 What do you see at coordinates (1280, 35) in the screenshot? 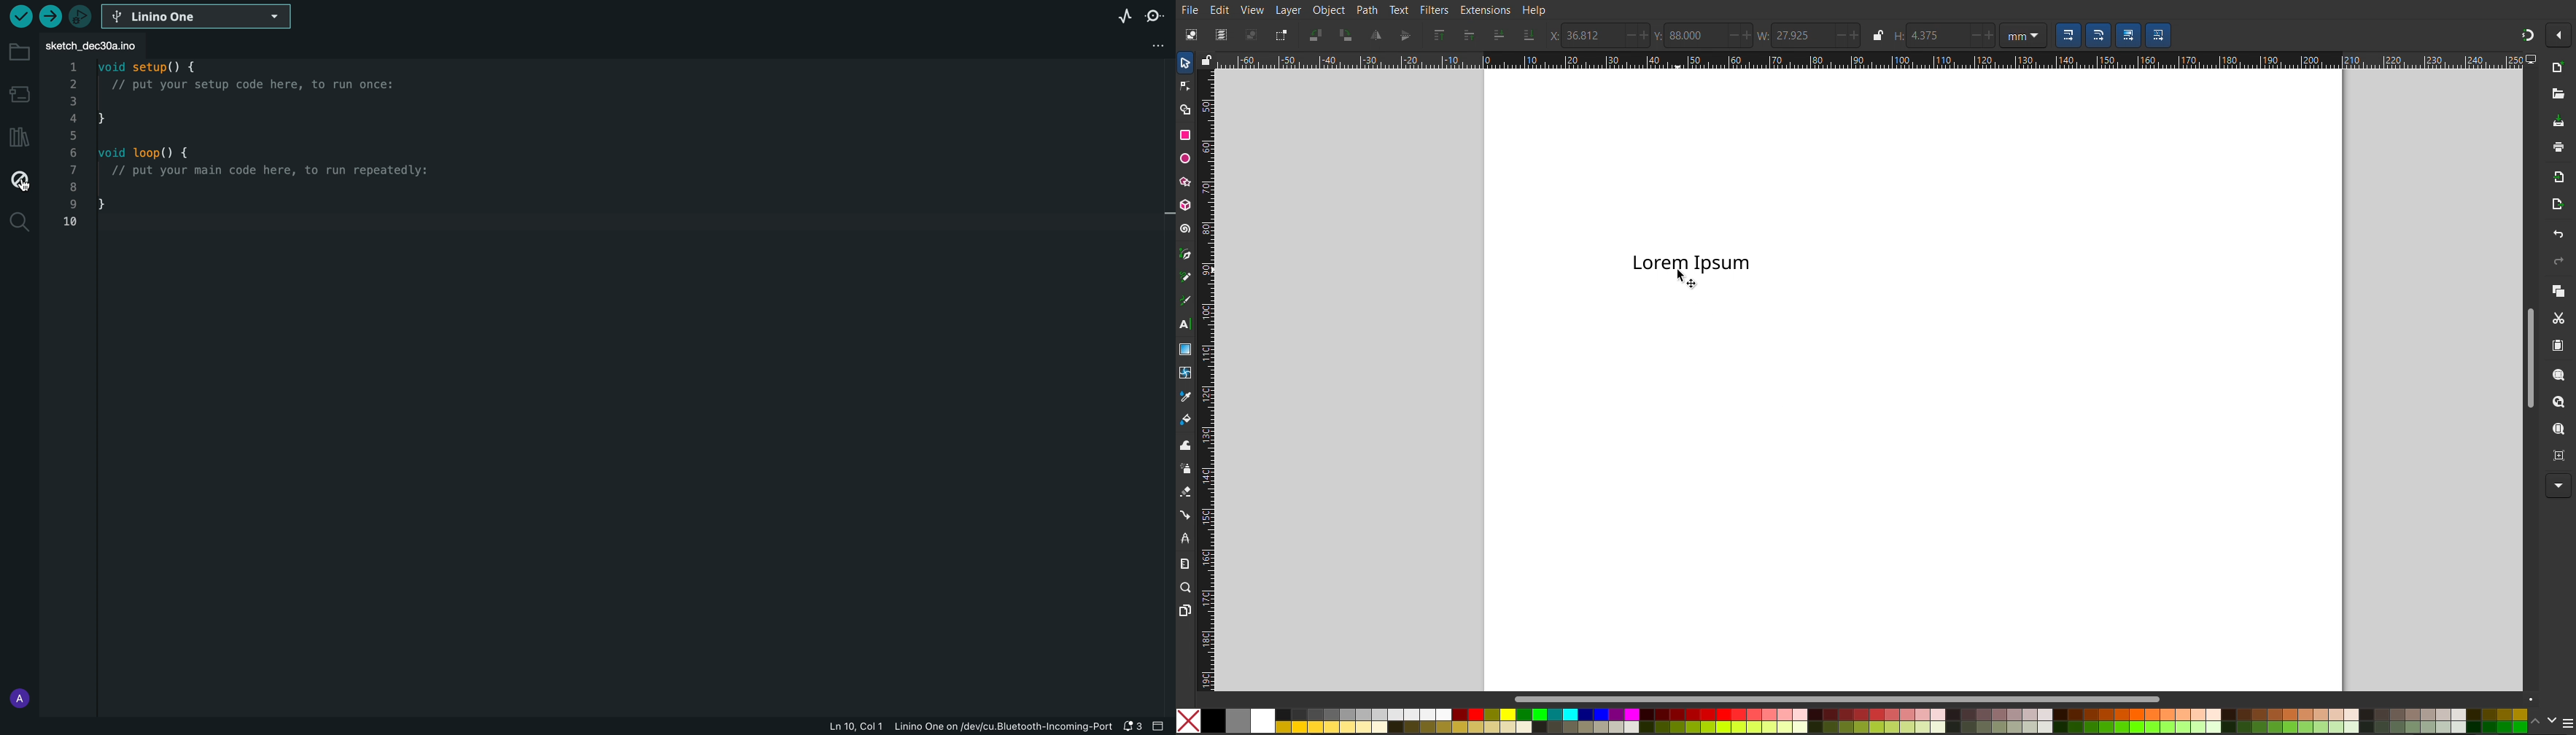
I see `Toggle selection box` at bounding box center [1280, 35].